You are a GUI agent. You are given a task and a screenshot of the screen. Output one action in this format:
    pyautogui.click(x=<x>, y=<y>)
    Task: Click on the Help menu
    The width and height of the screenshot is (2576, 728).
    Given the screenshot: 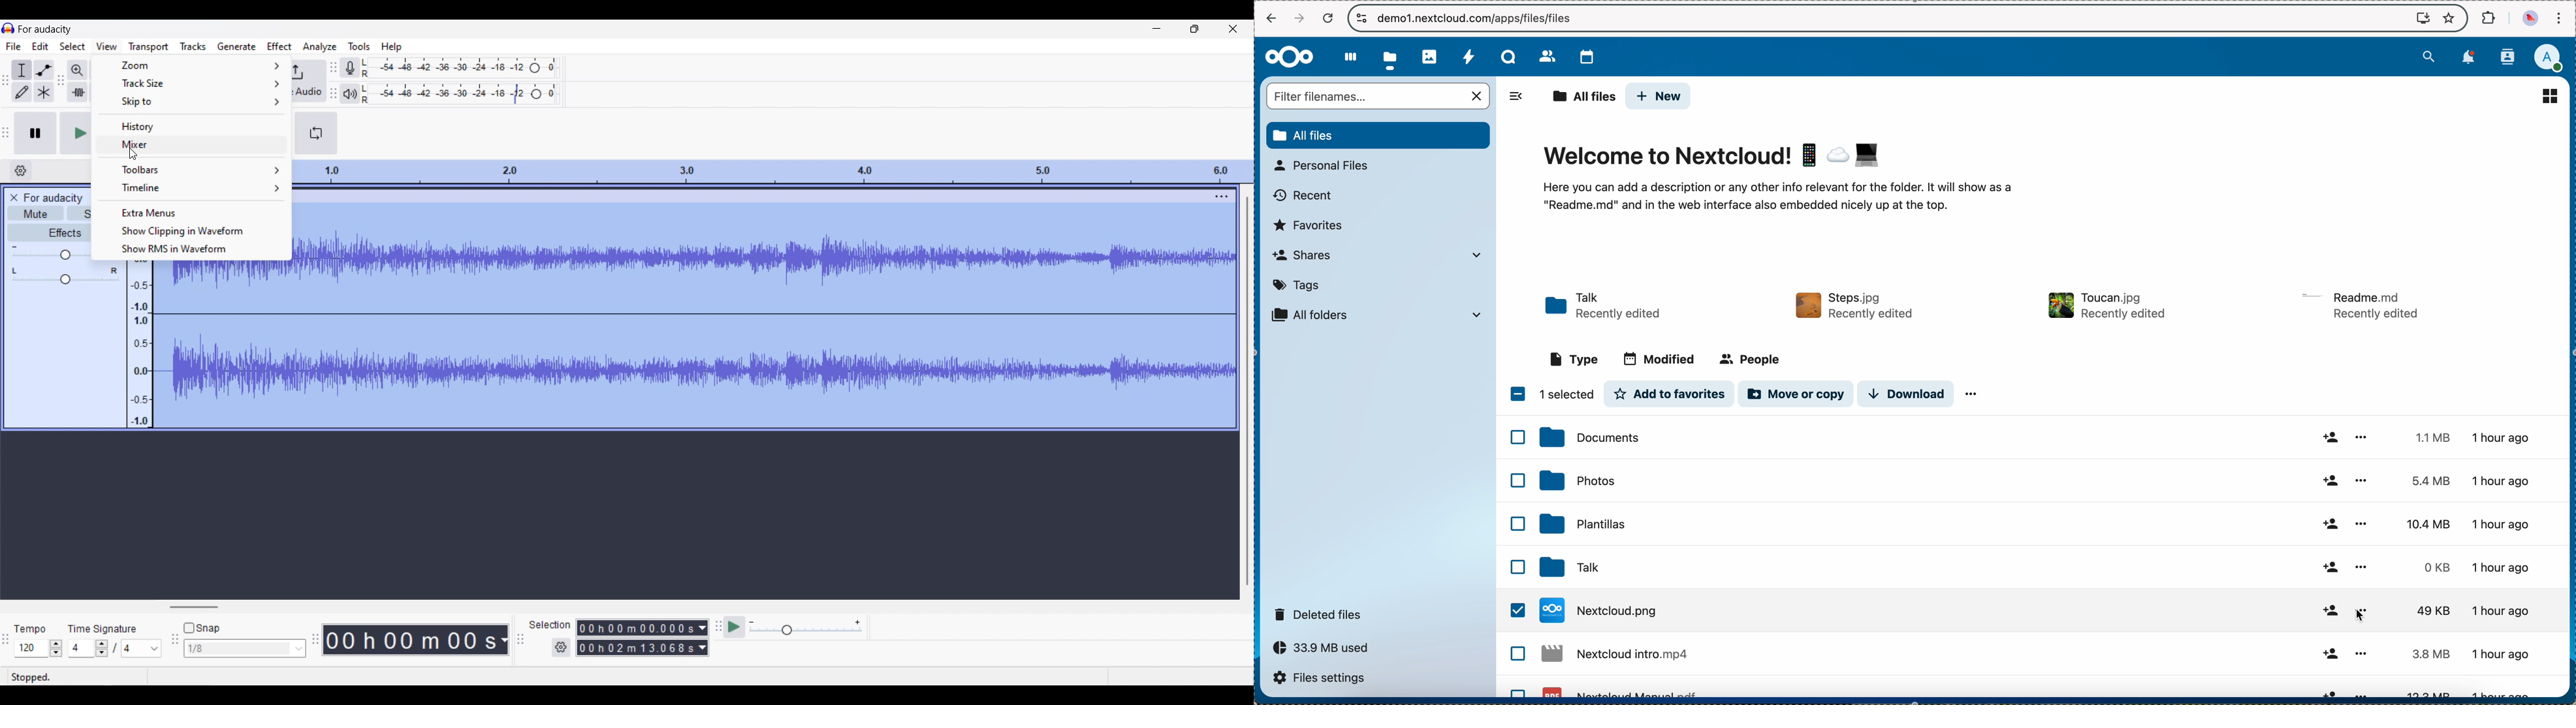 What is the action you would take?
    pyautogui.click(x=392, y=48)
    